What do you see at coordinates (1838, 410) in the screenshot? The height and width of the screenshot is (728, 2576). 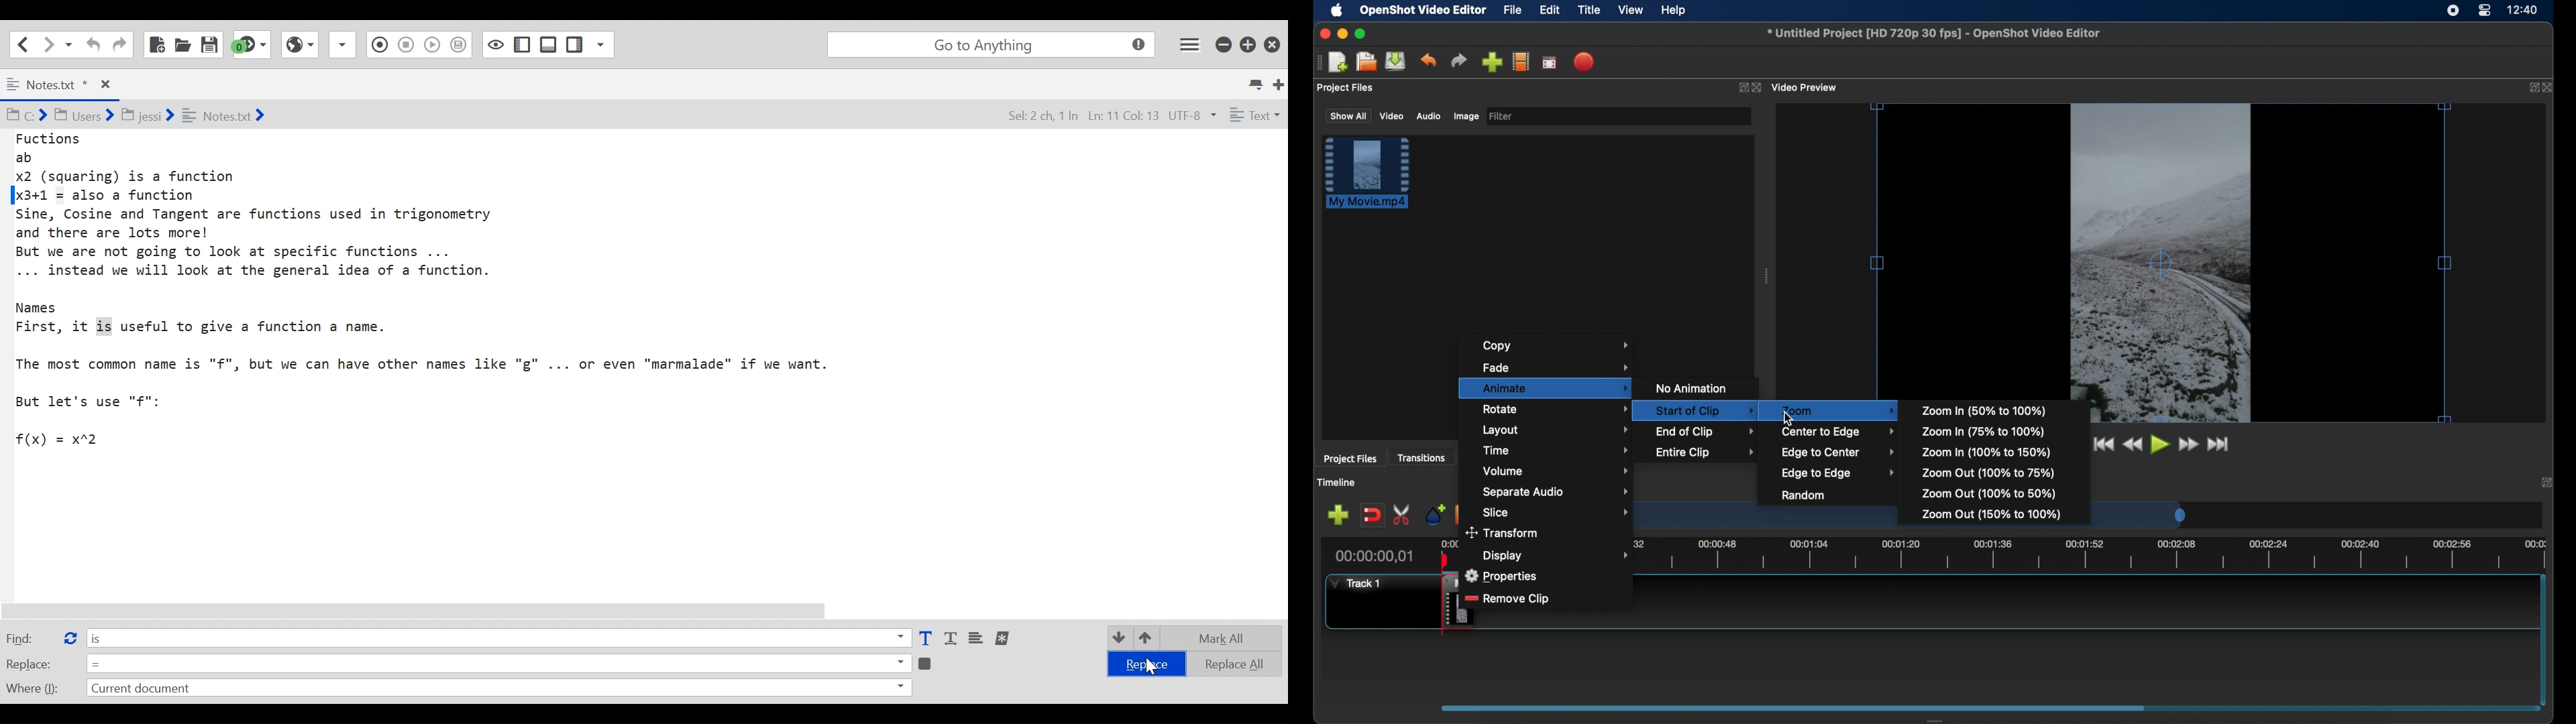 I see `zoom menu` at bounding box center [1838, 410].